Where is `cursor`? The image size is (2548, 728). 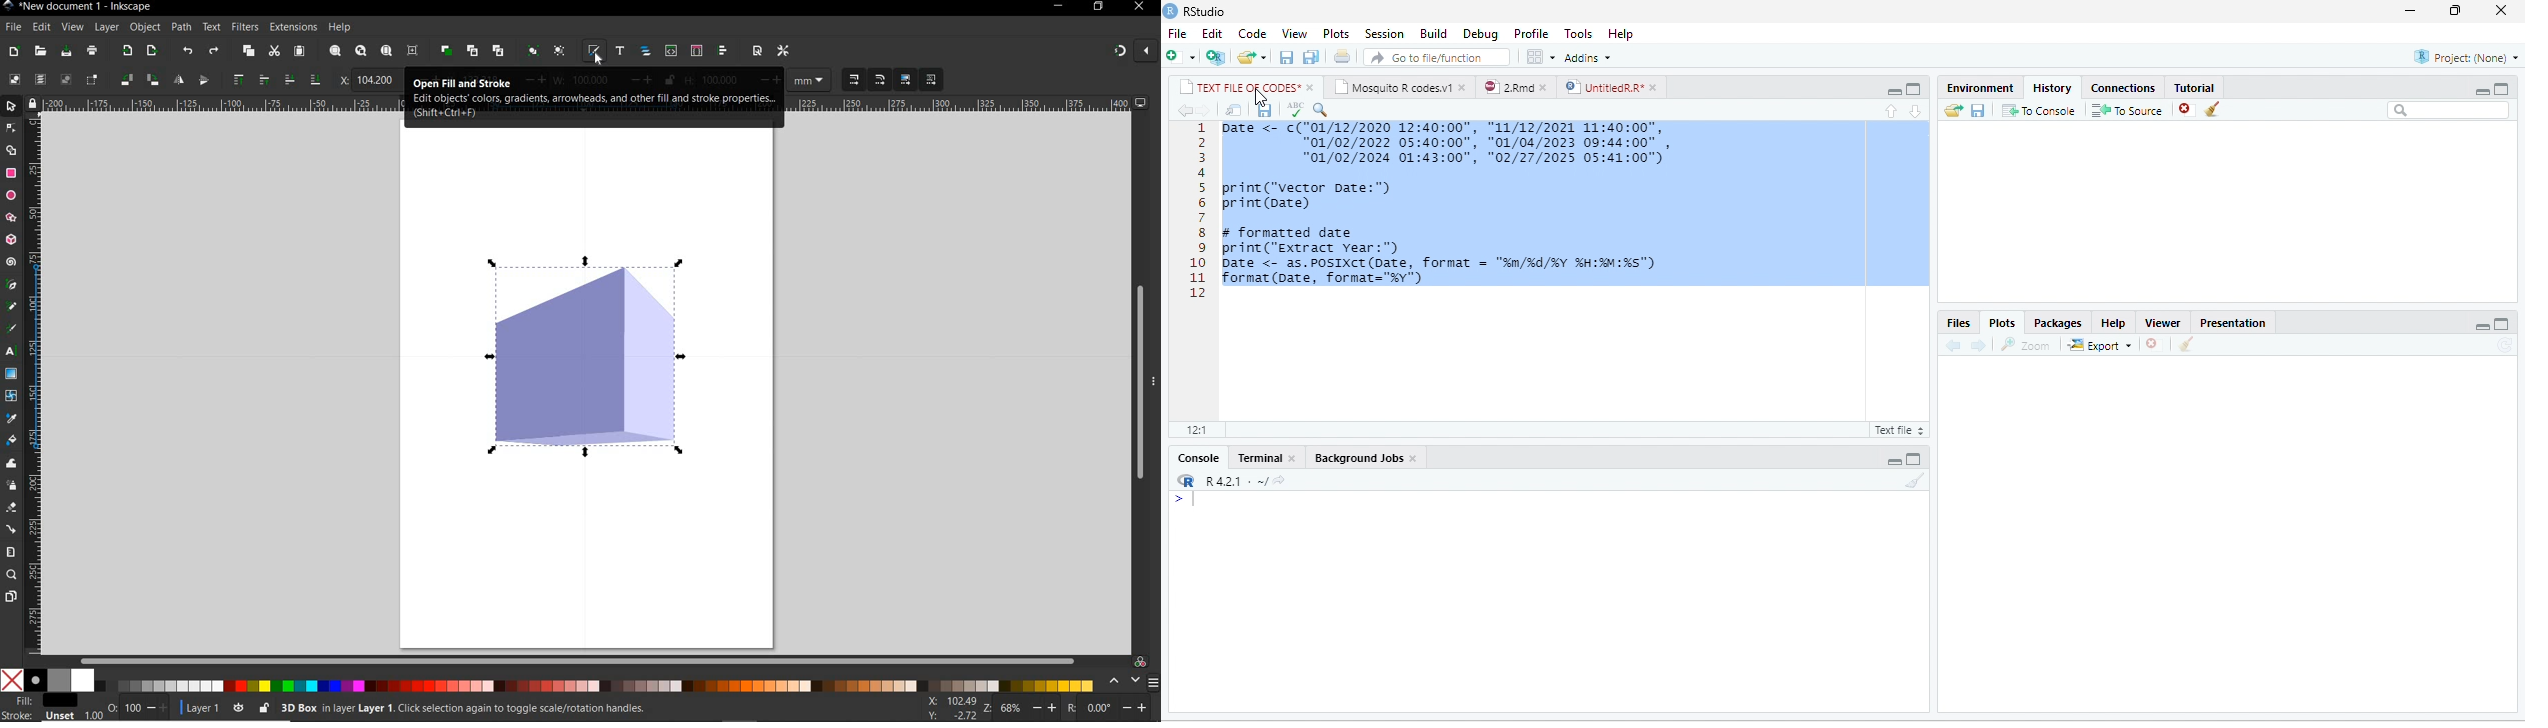
cursor is located at coordinates (598, 58).